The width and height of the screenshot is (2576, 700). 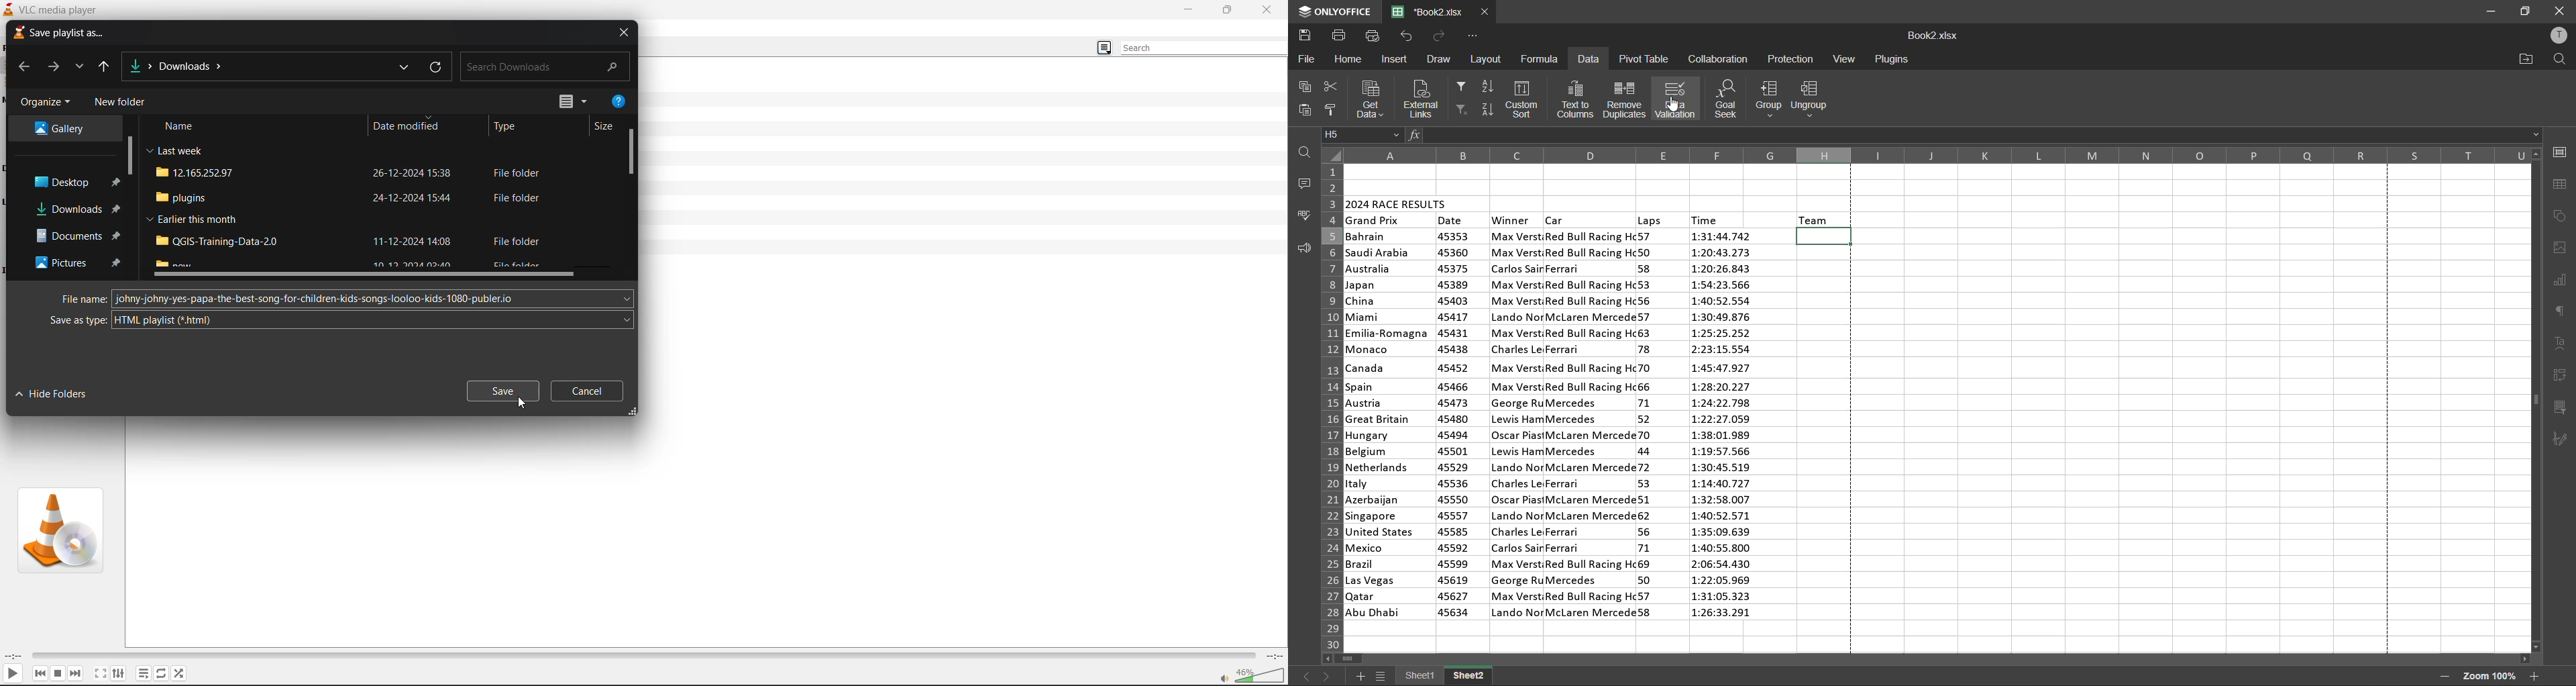 What do you see at coordinates (108, 68) in the screenshot?
I see `up to desktop` at bounding box center [108, 68].